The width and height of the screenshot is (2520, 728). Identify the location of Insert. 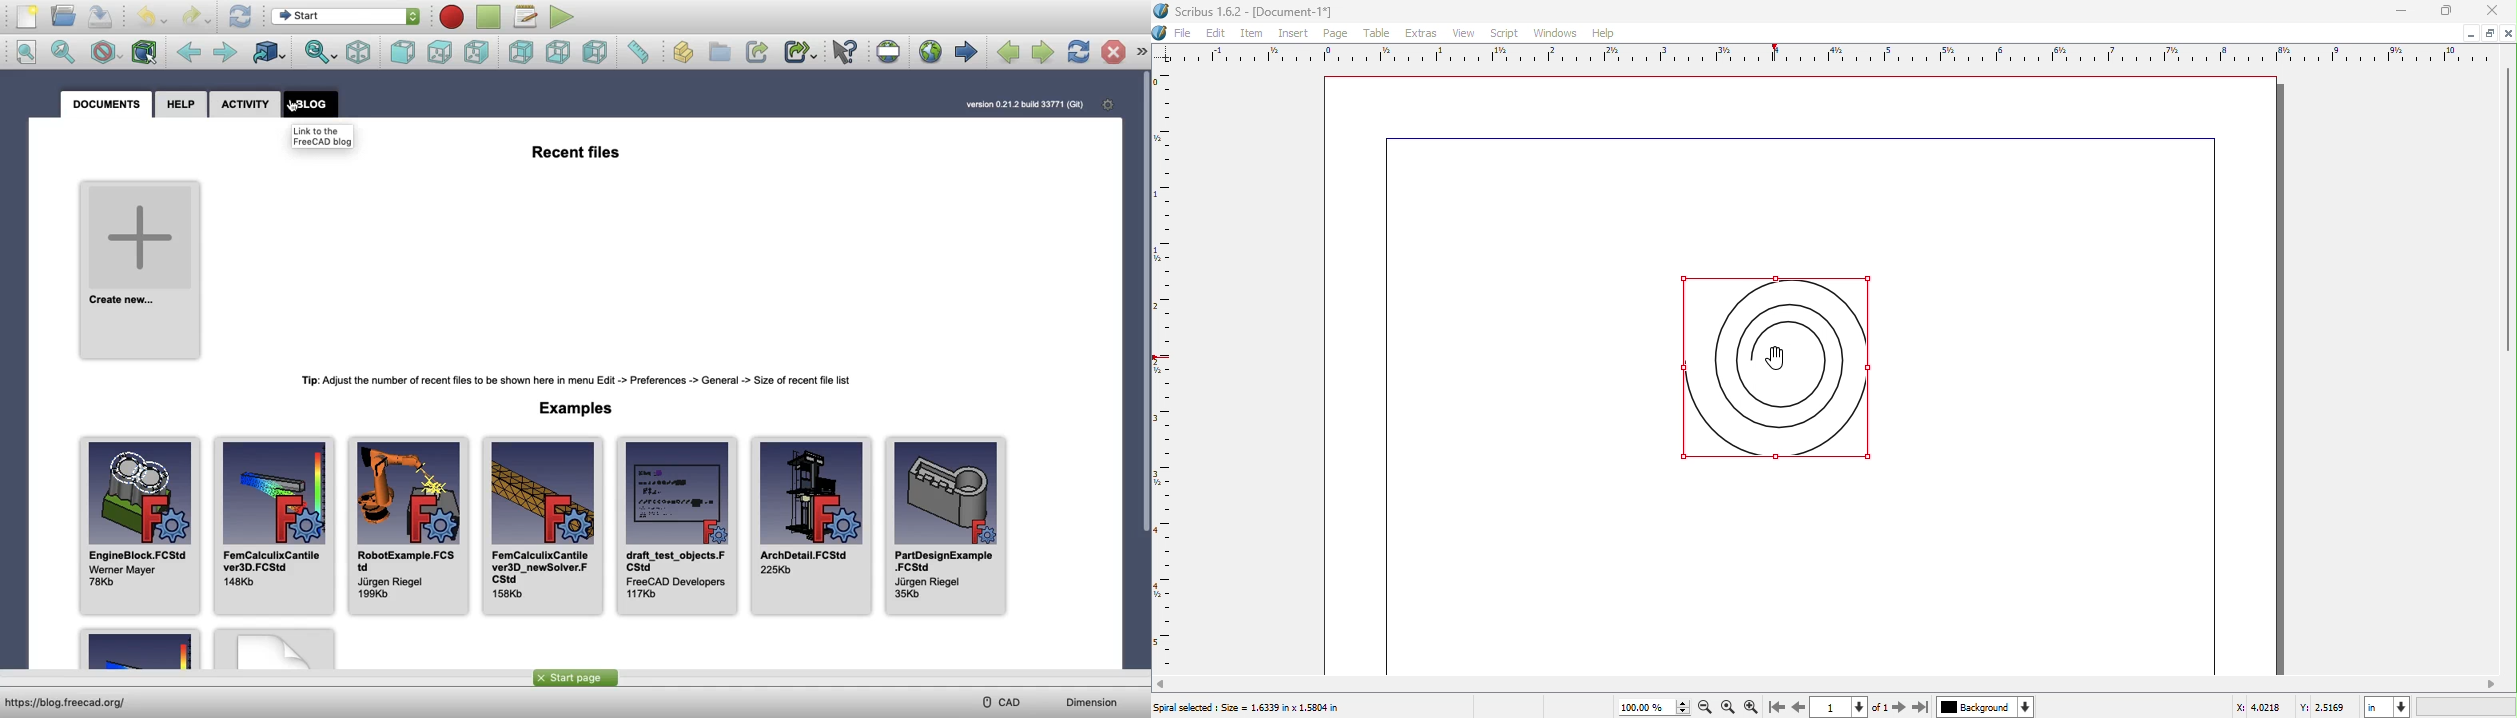
(1297, 34).